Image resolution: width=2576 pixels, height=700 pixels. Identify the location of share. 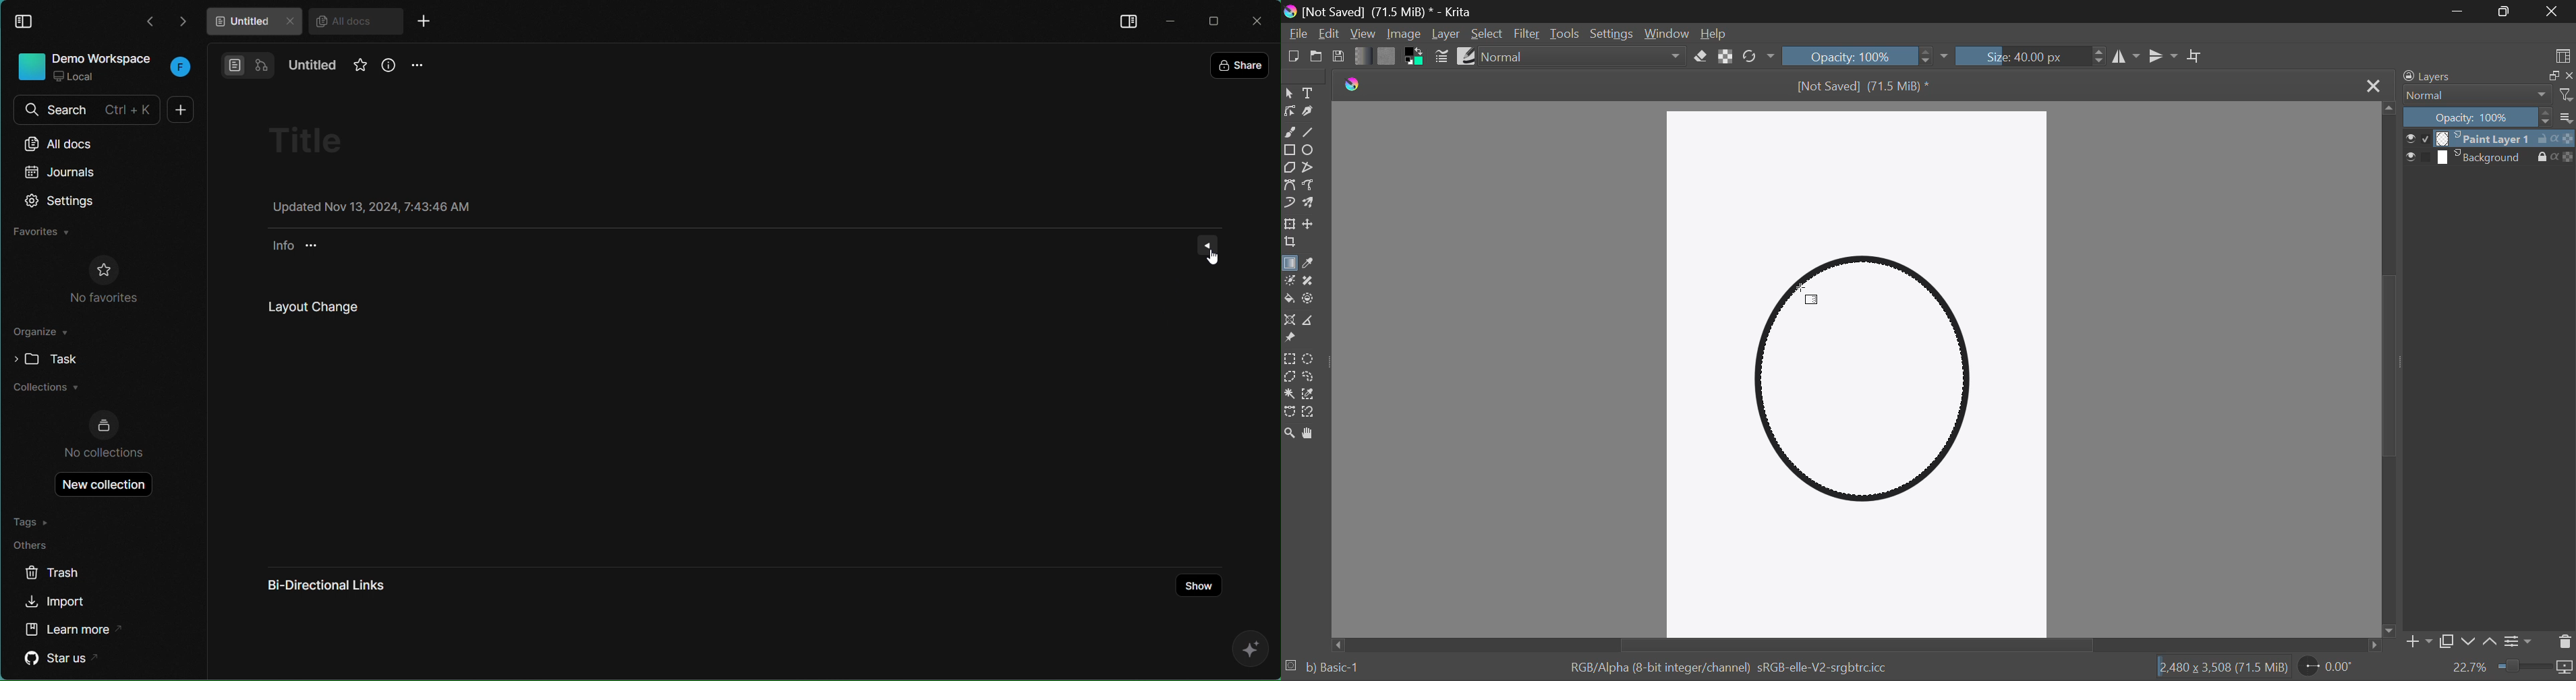
(1242, 62).